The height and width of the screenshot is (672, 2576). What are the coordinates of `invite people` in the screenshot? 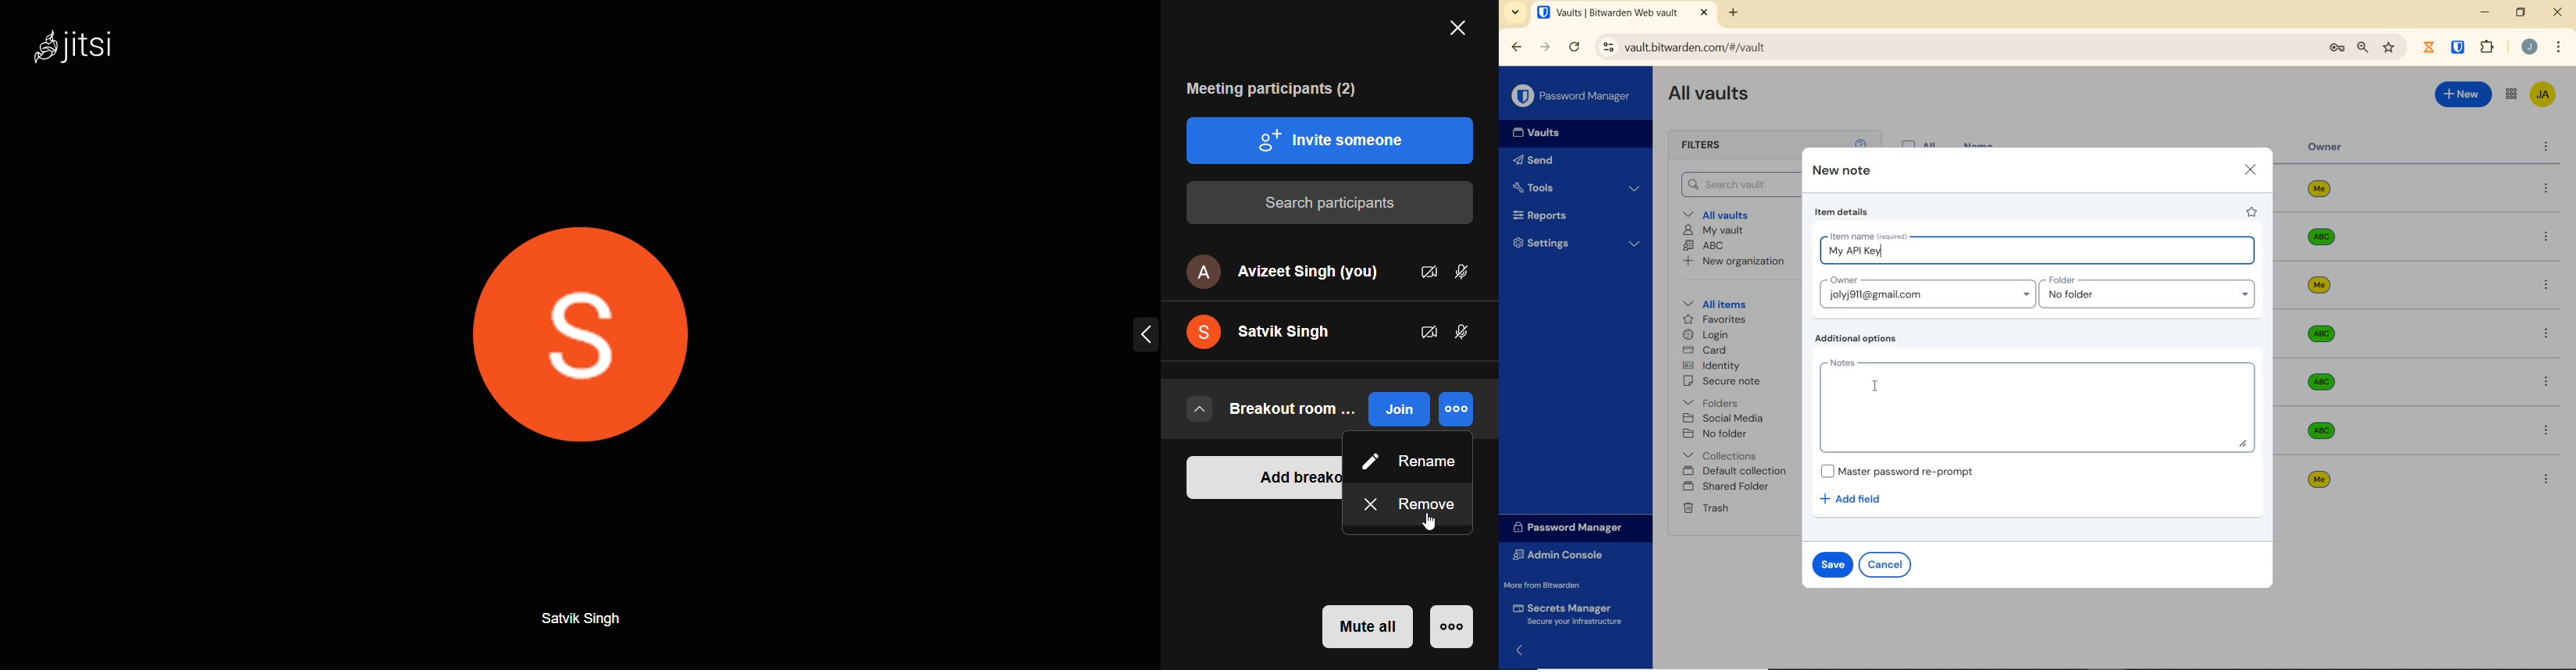 It's located at (1333, 140).